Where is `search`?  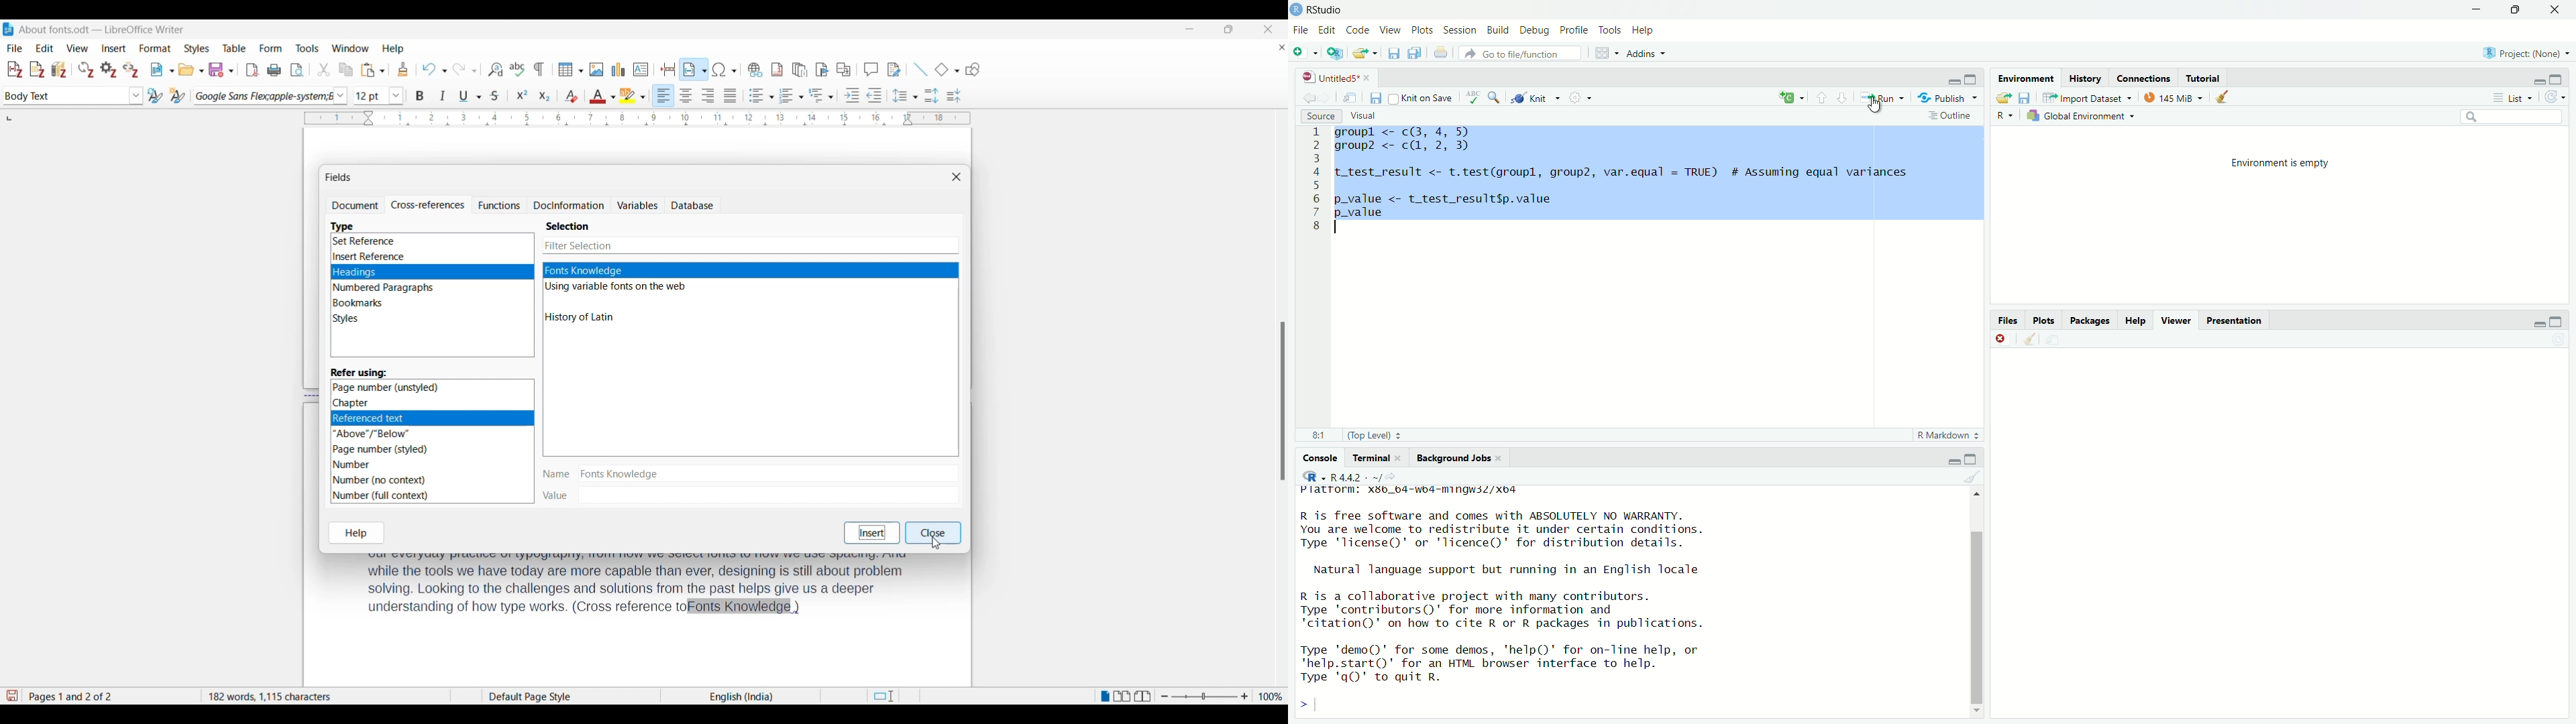
search is located at coordinates (2508, 117).